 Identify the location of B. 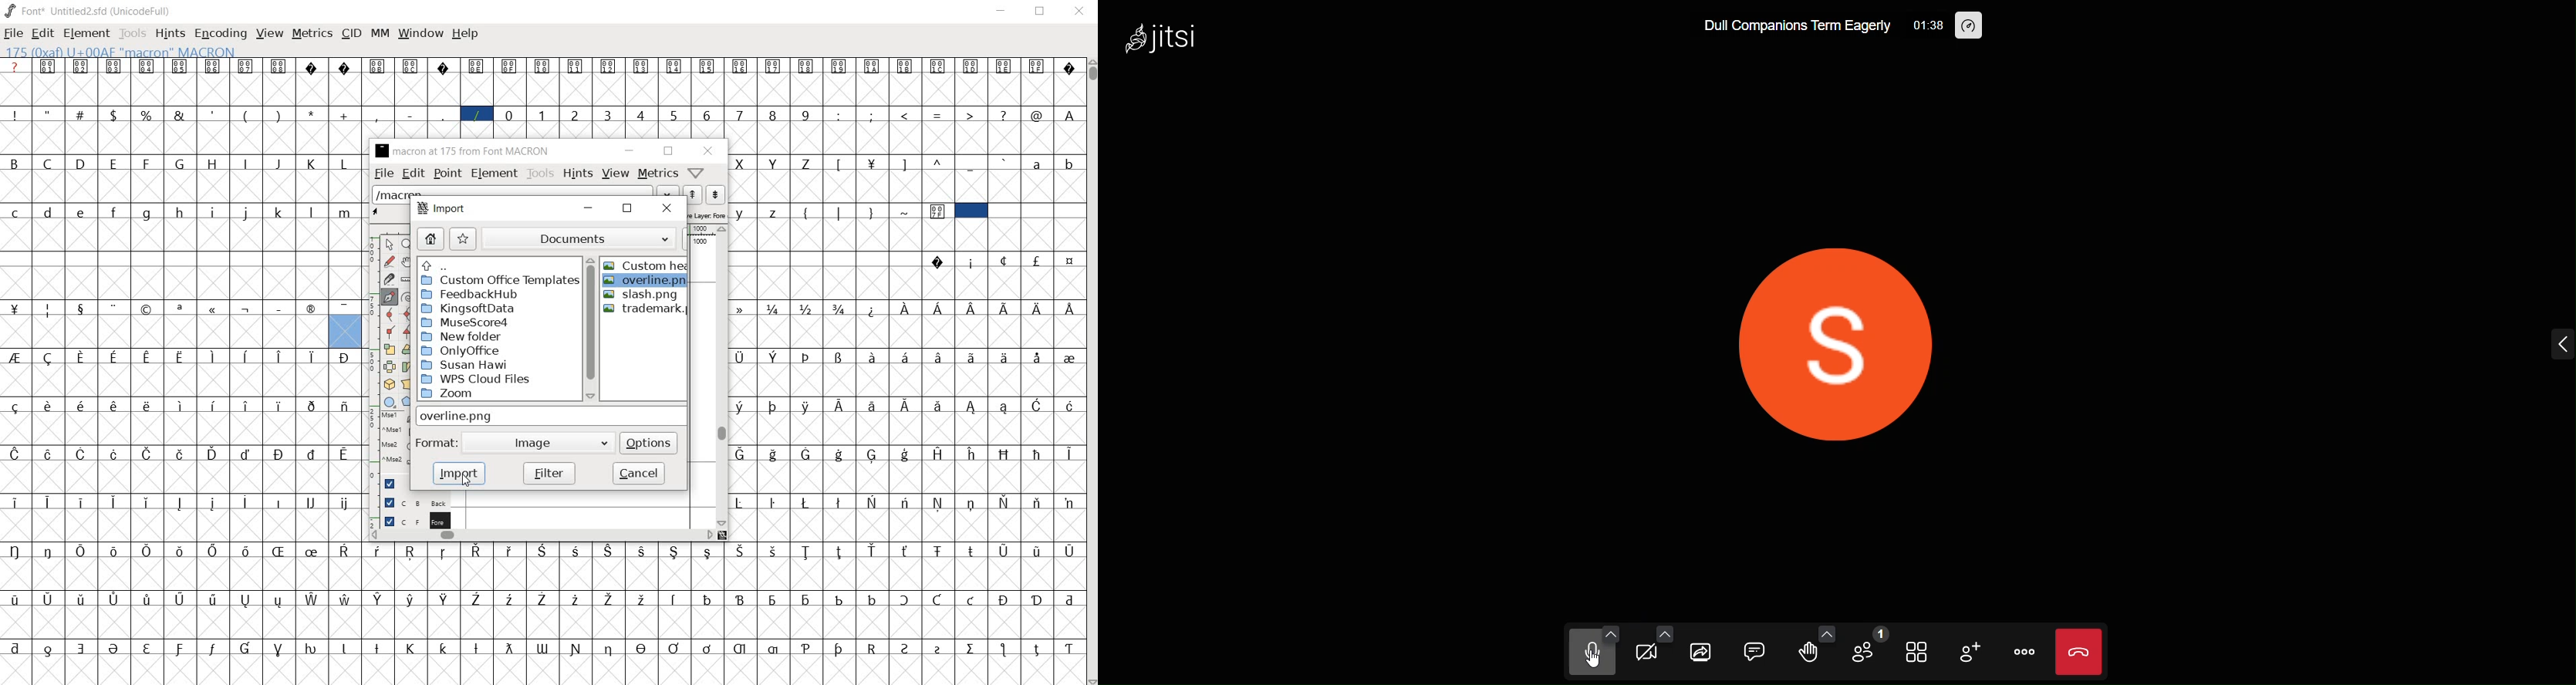
(15, 162).